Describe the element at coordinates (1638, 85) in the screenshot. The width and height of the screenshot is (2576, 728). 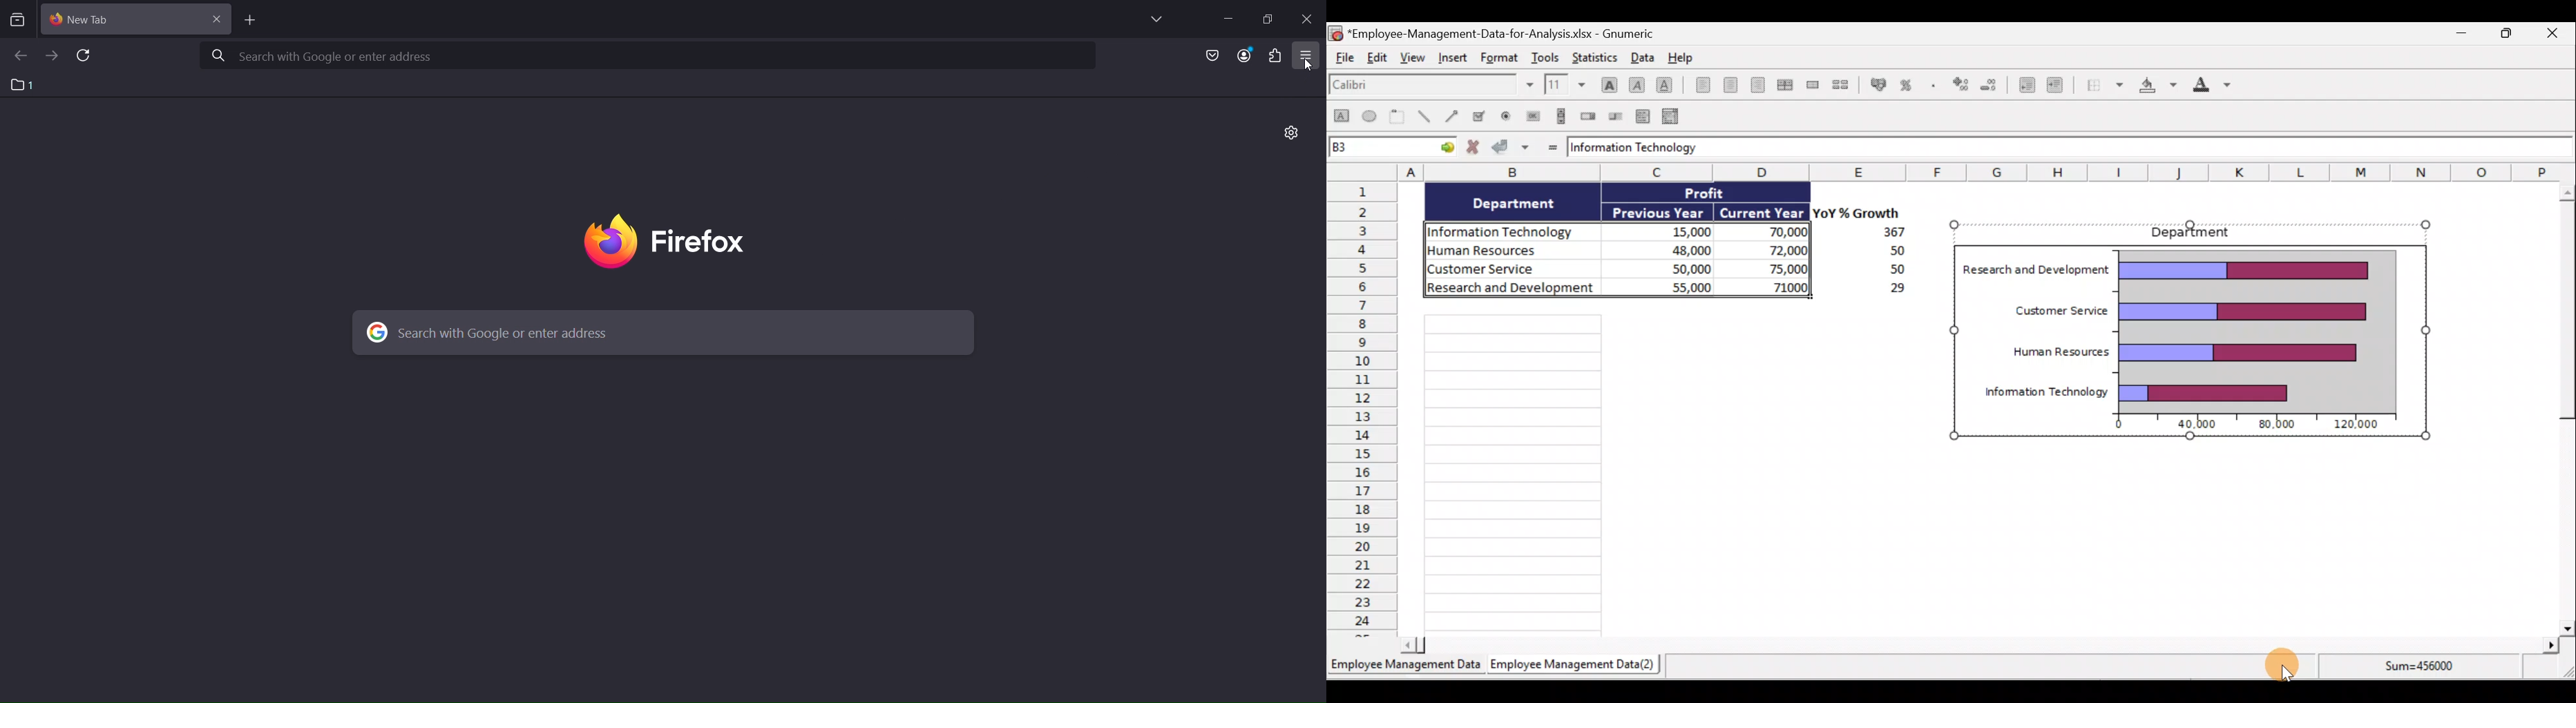
I see `Italic` at that location.